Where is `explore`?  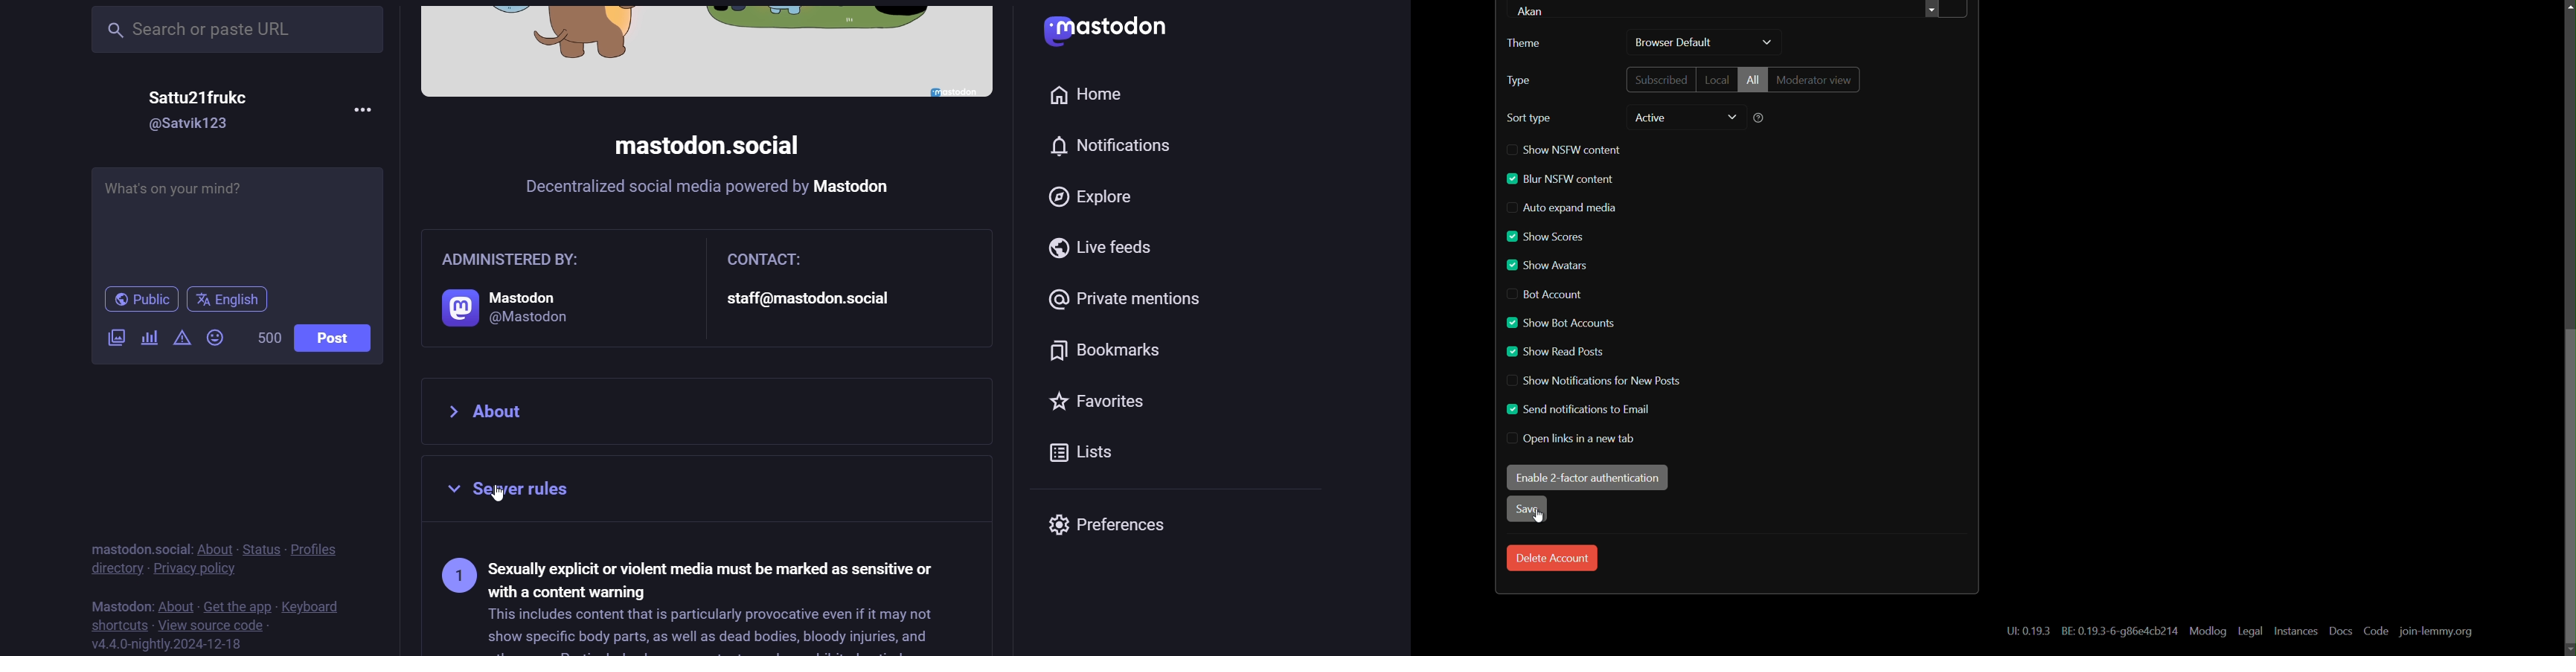
explore is located at coordinates (1095, 199).